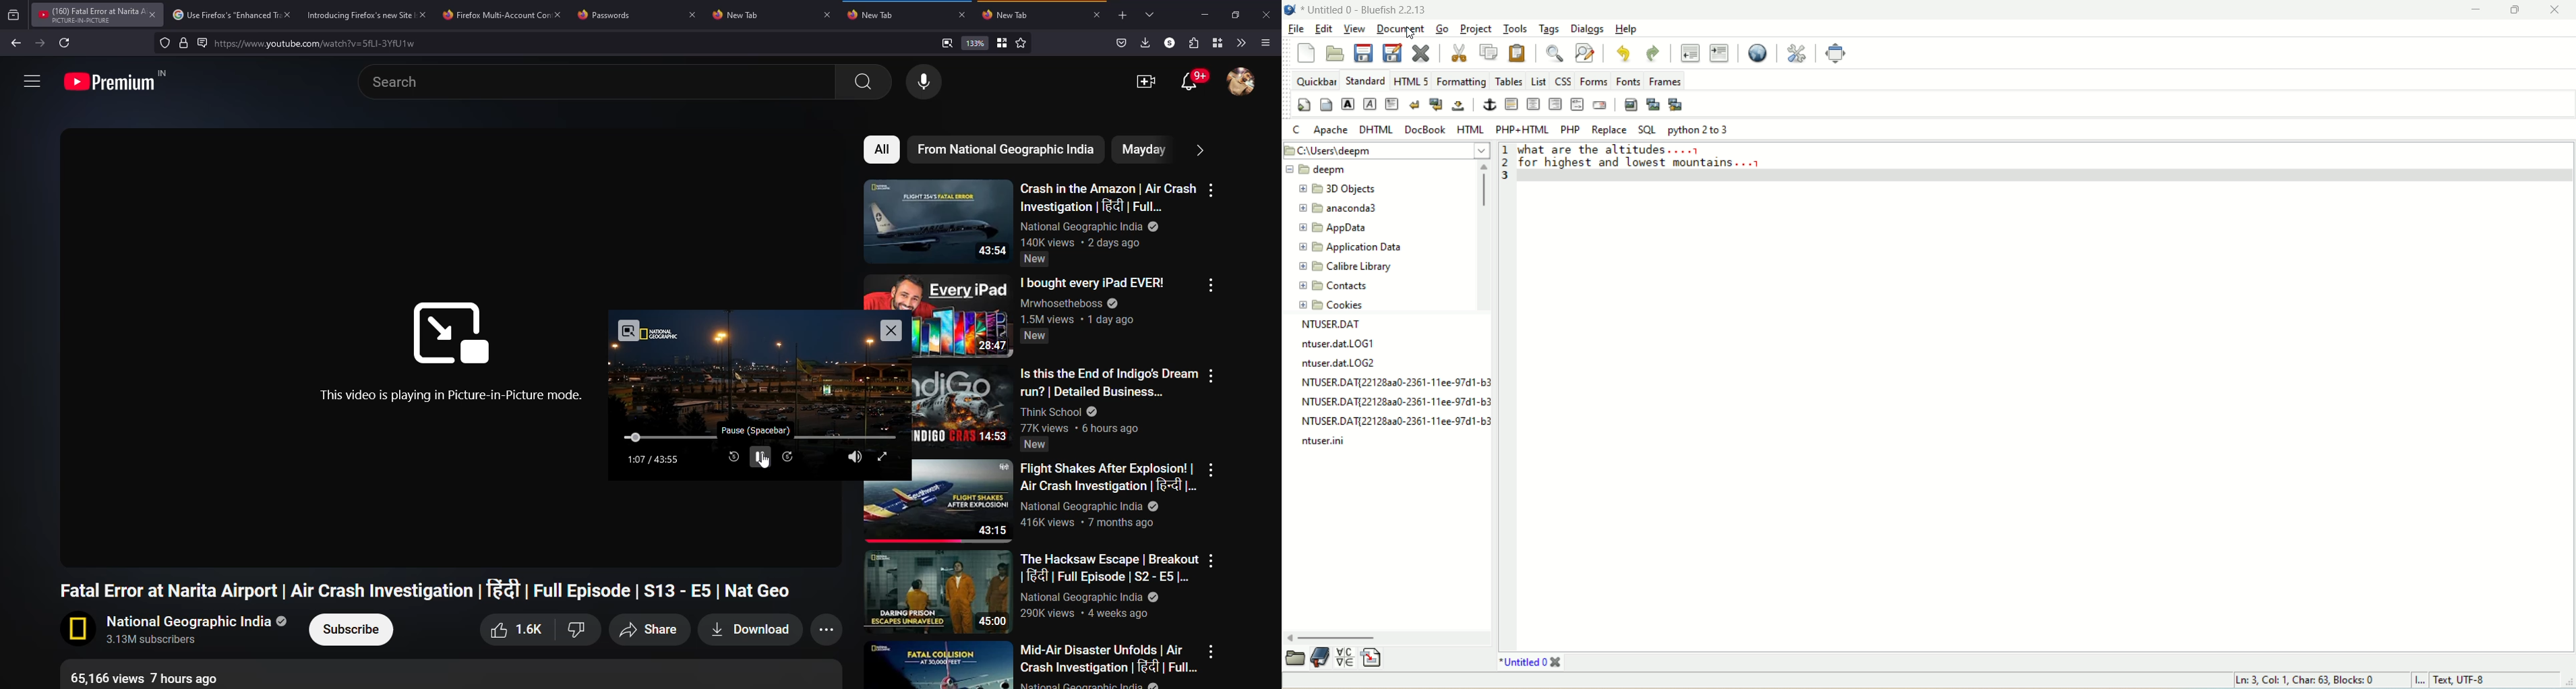 The height and width of the screenshot is (700, 2576). I want to click on horizontal rule, so click(1512, 104).